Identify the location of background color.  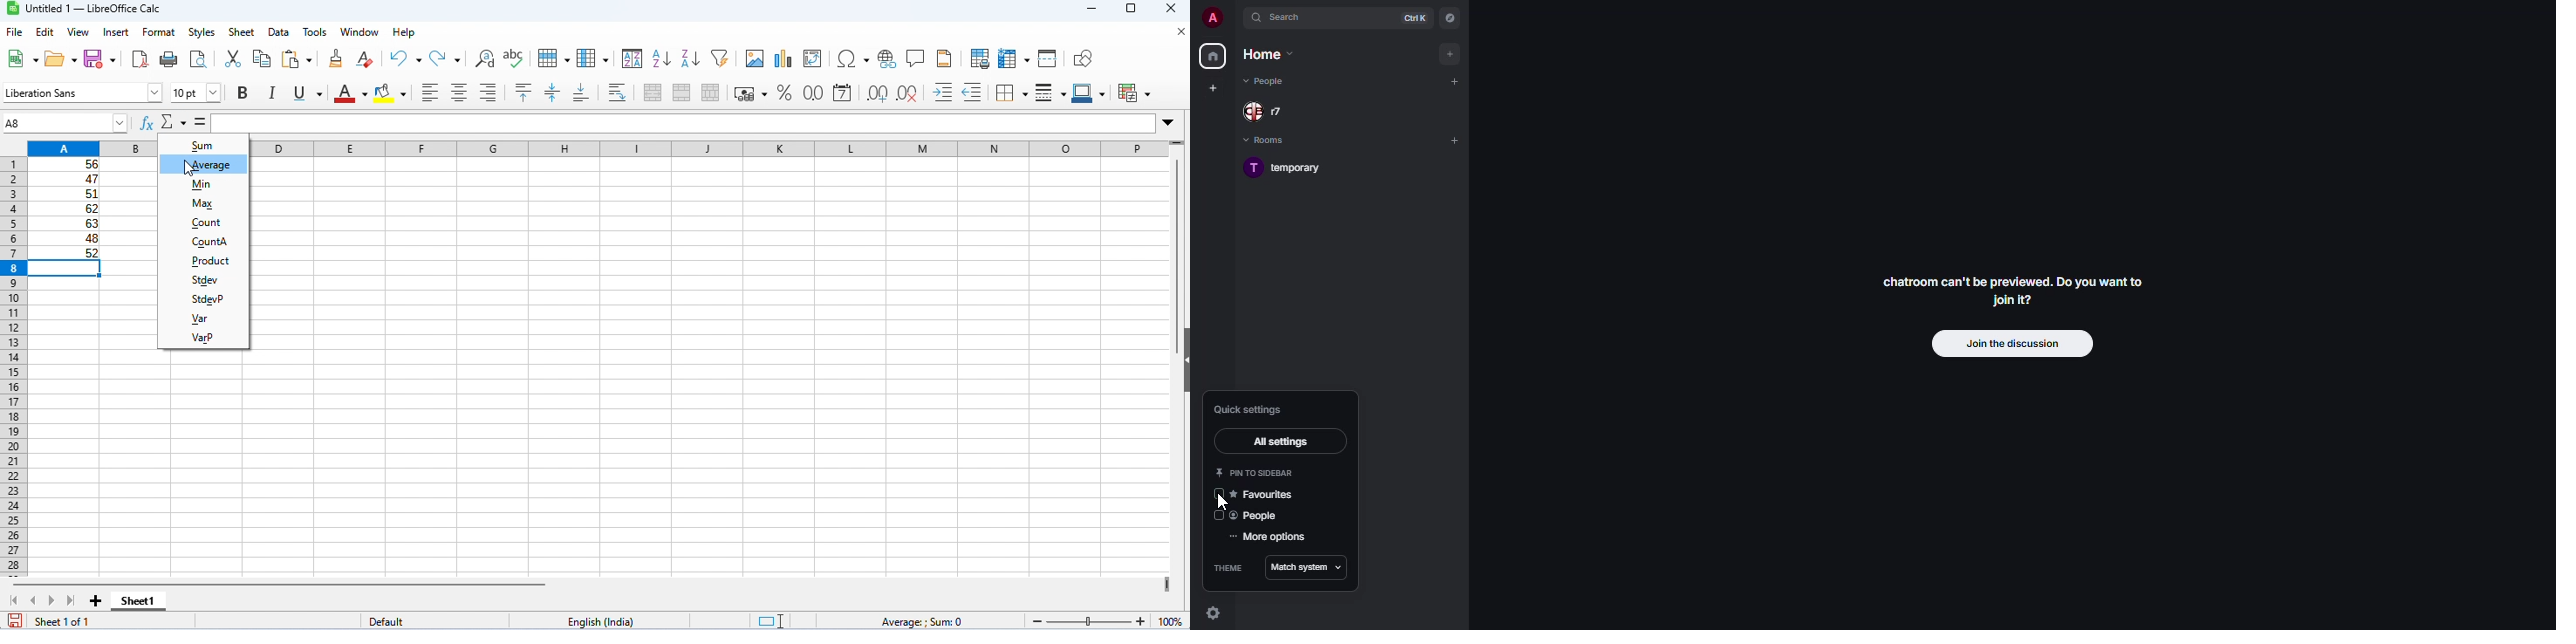
(391, 92).